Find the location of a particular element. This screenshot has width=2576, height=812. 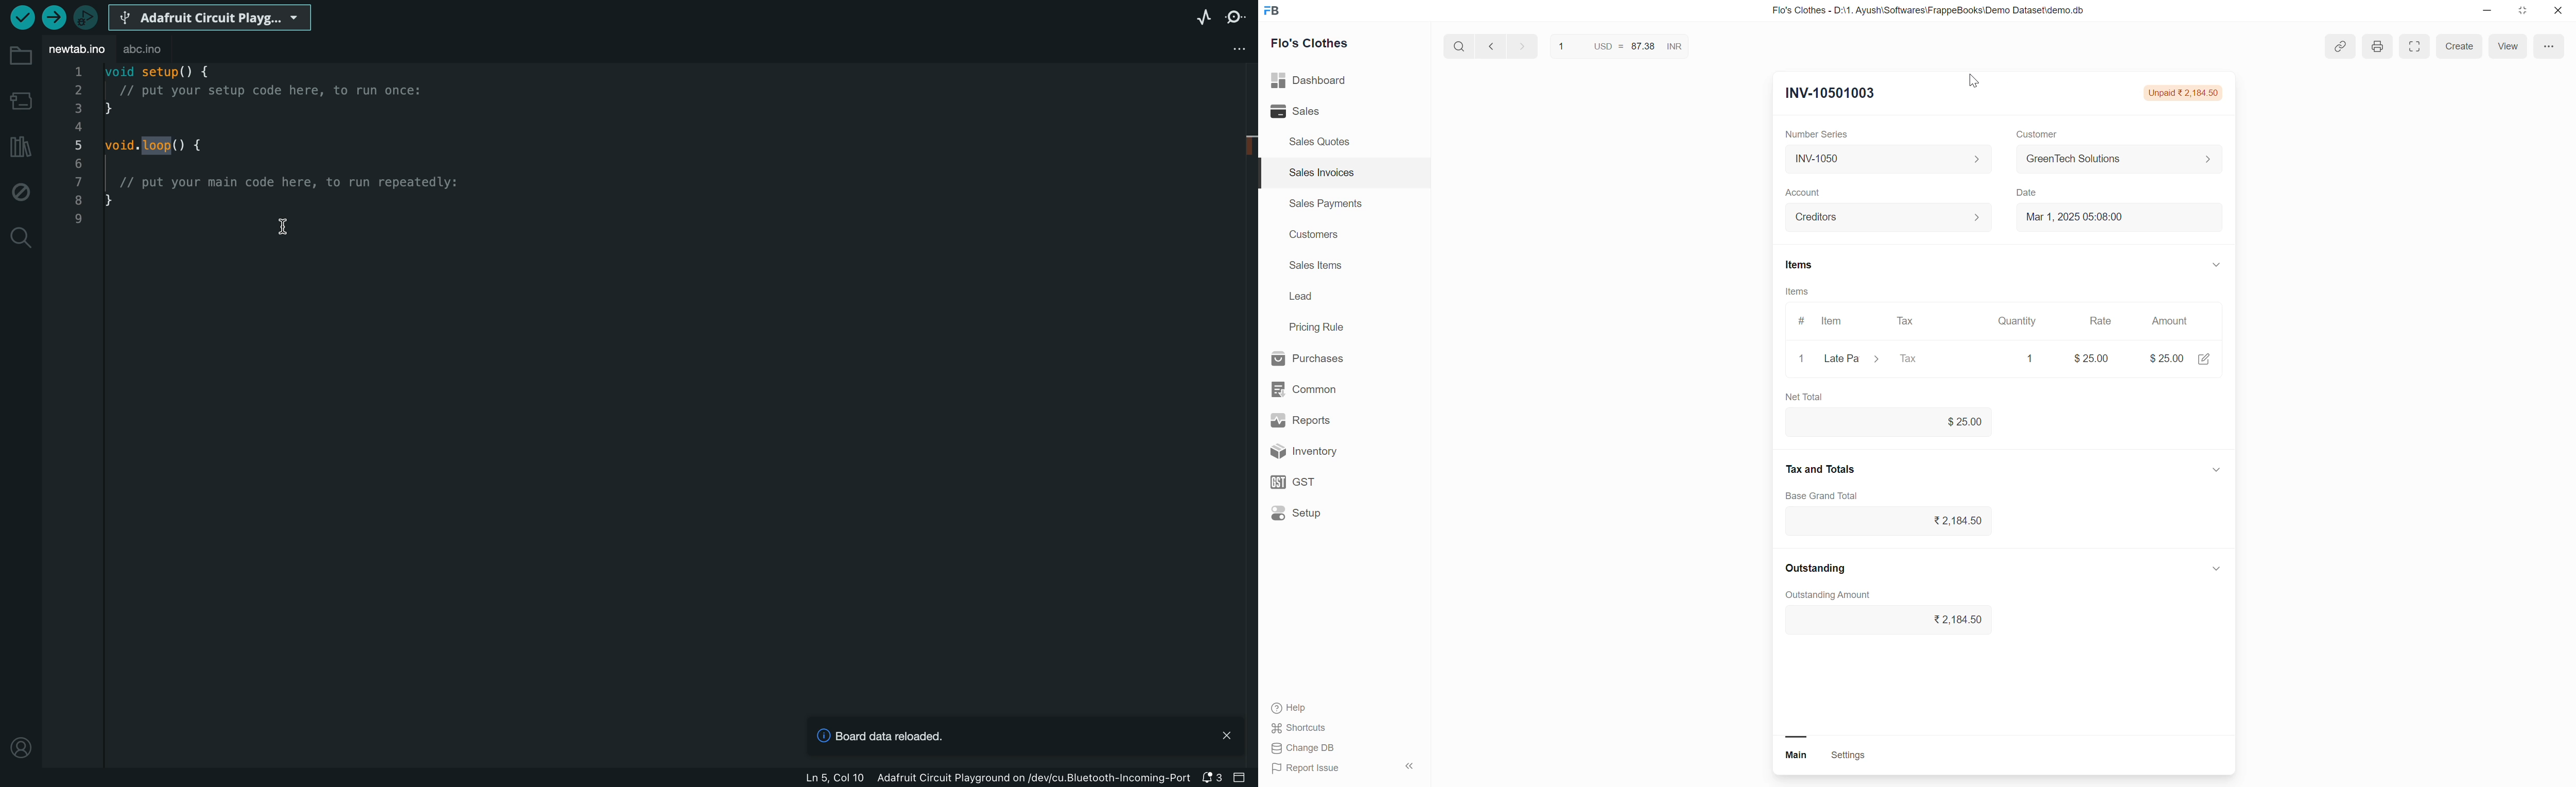

minimize  is located at coordinates (2492, 12).